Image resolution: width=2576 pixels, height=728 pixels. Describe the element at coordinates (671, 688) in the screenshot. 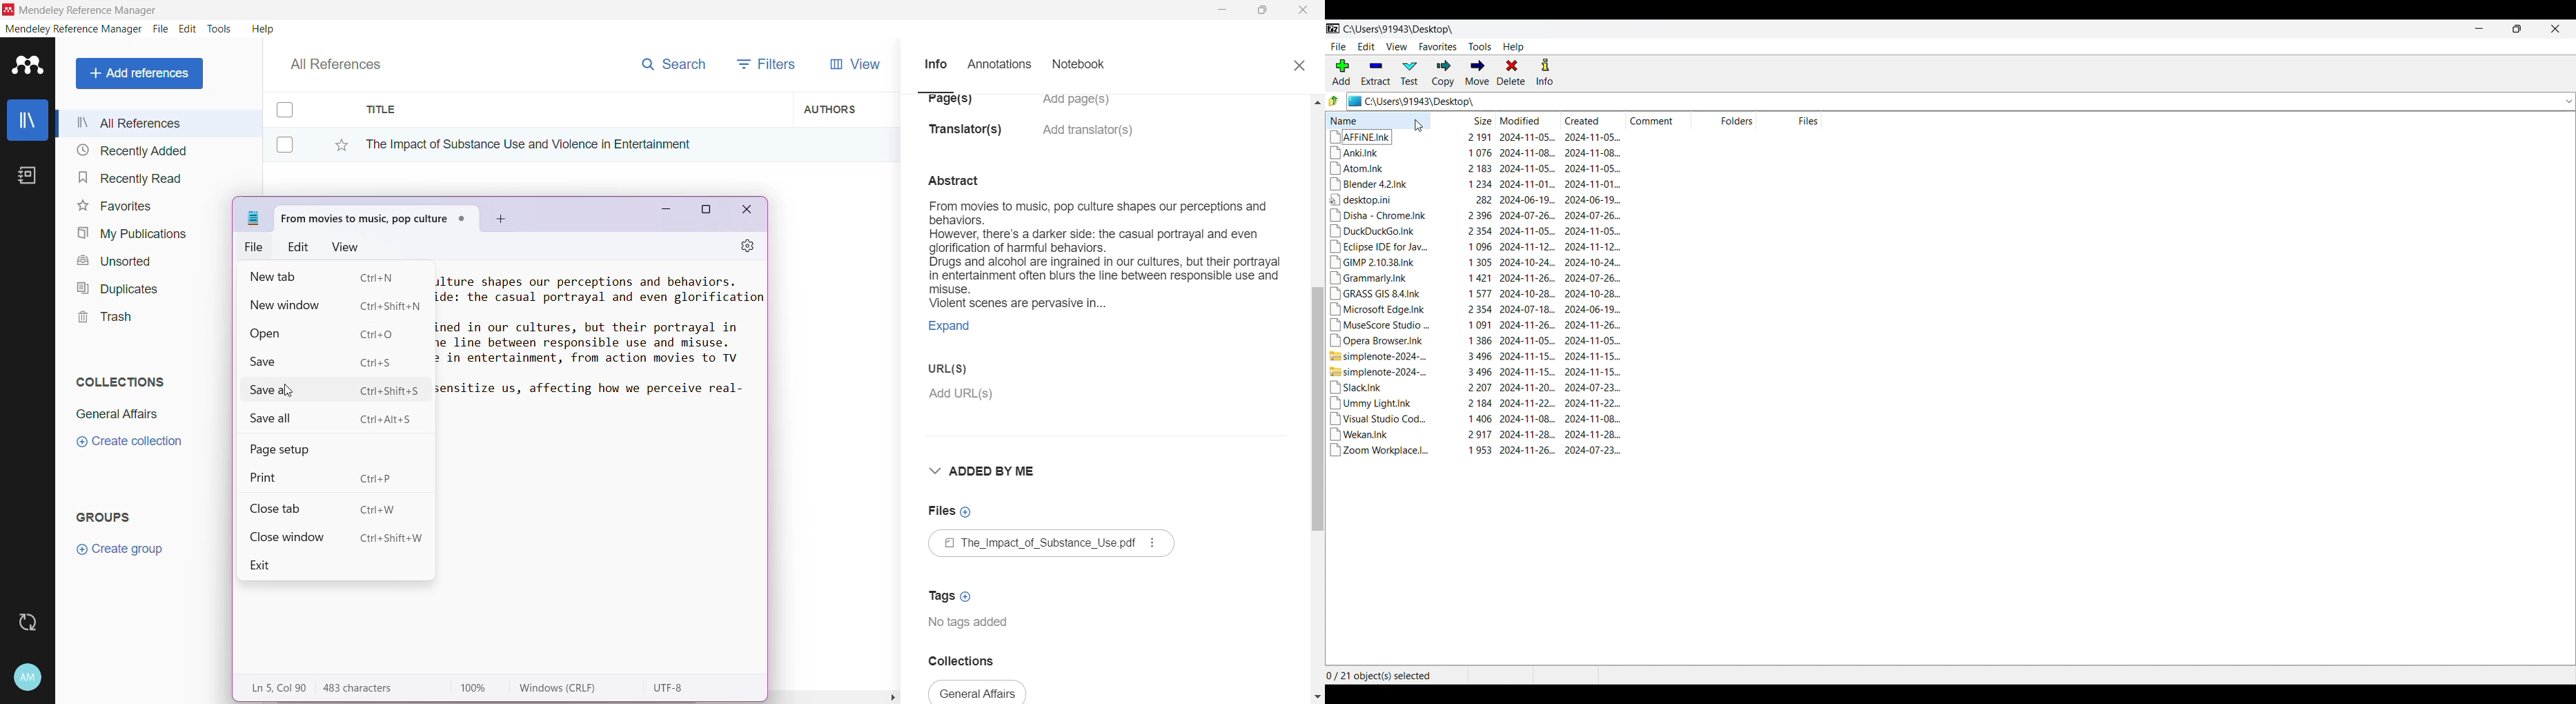

I see `Character encoding used` at that location.